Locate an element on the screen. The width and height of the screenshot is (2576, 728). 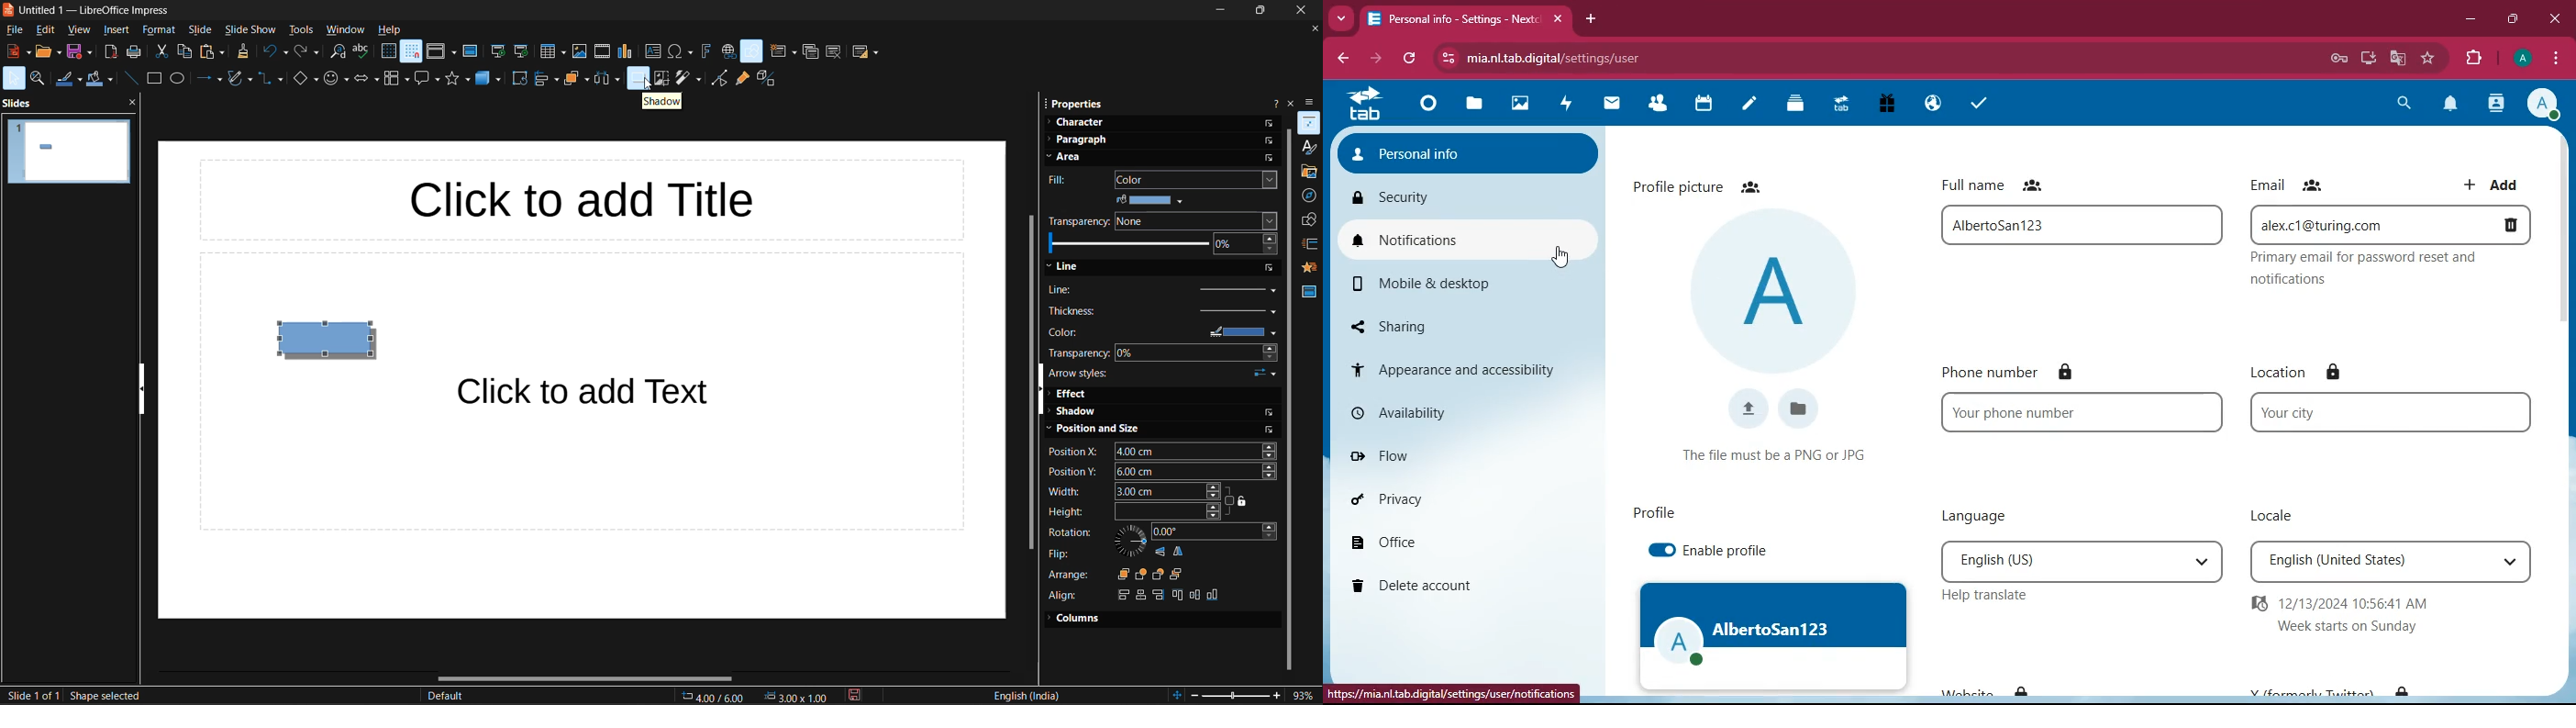
find and replace is located at coordinates (338, 52).